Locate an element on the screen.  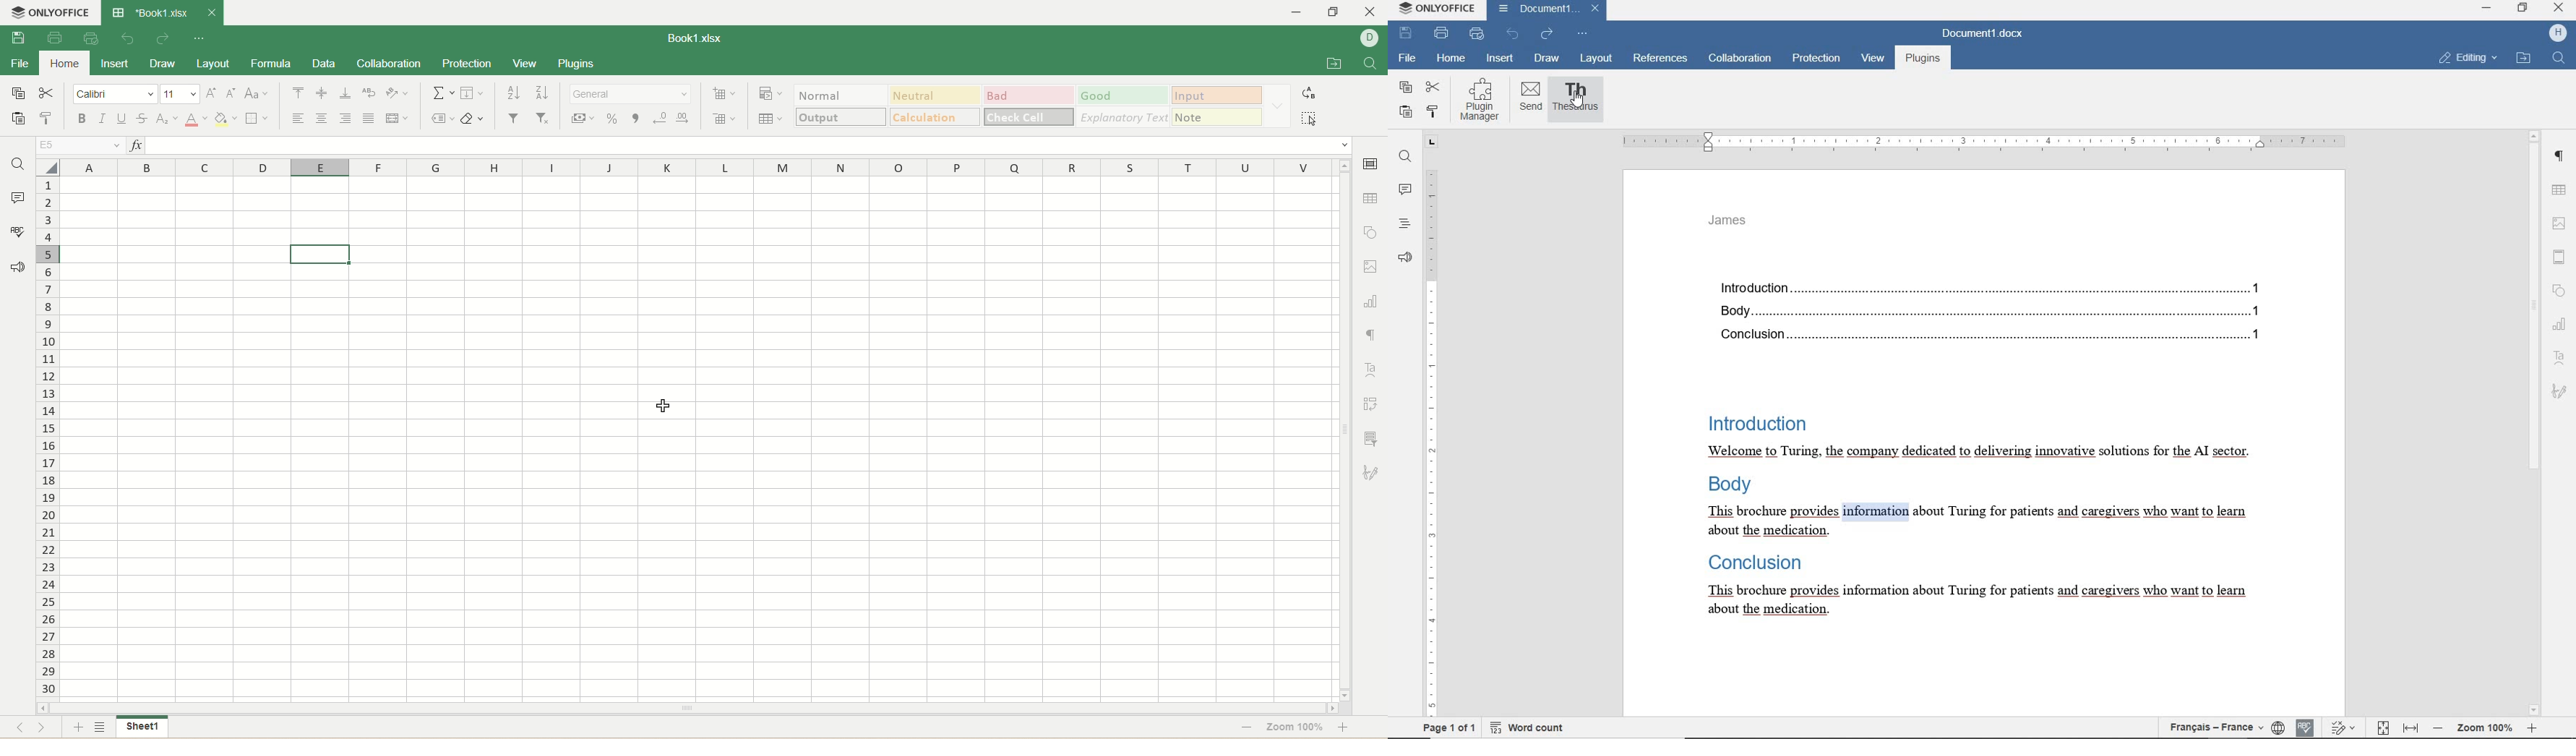
align center is located at coordinates (322, 119).